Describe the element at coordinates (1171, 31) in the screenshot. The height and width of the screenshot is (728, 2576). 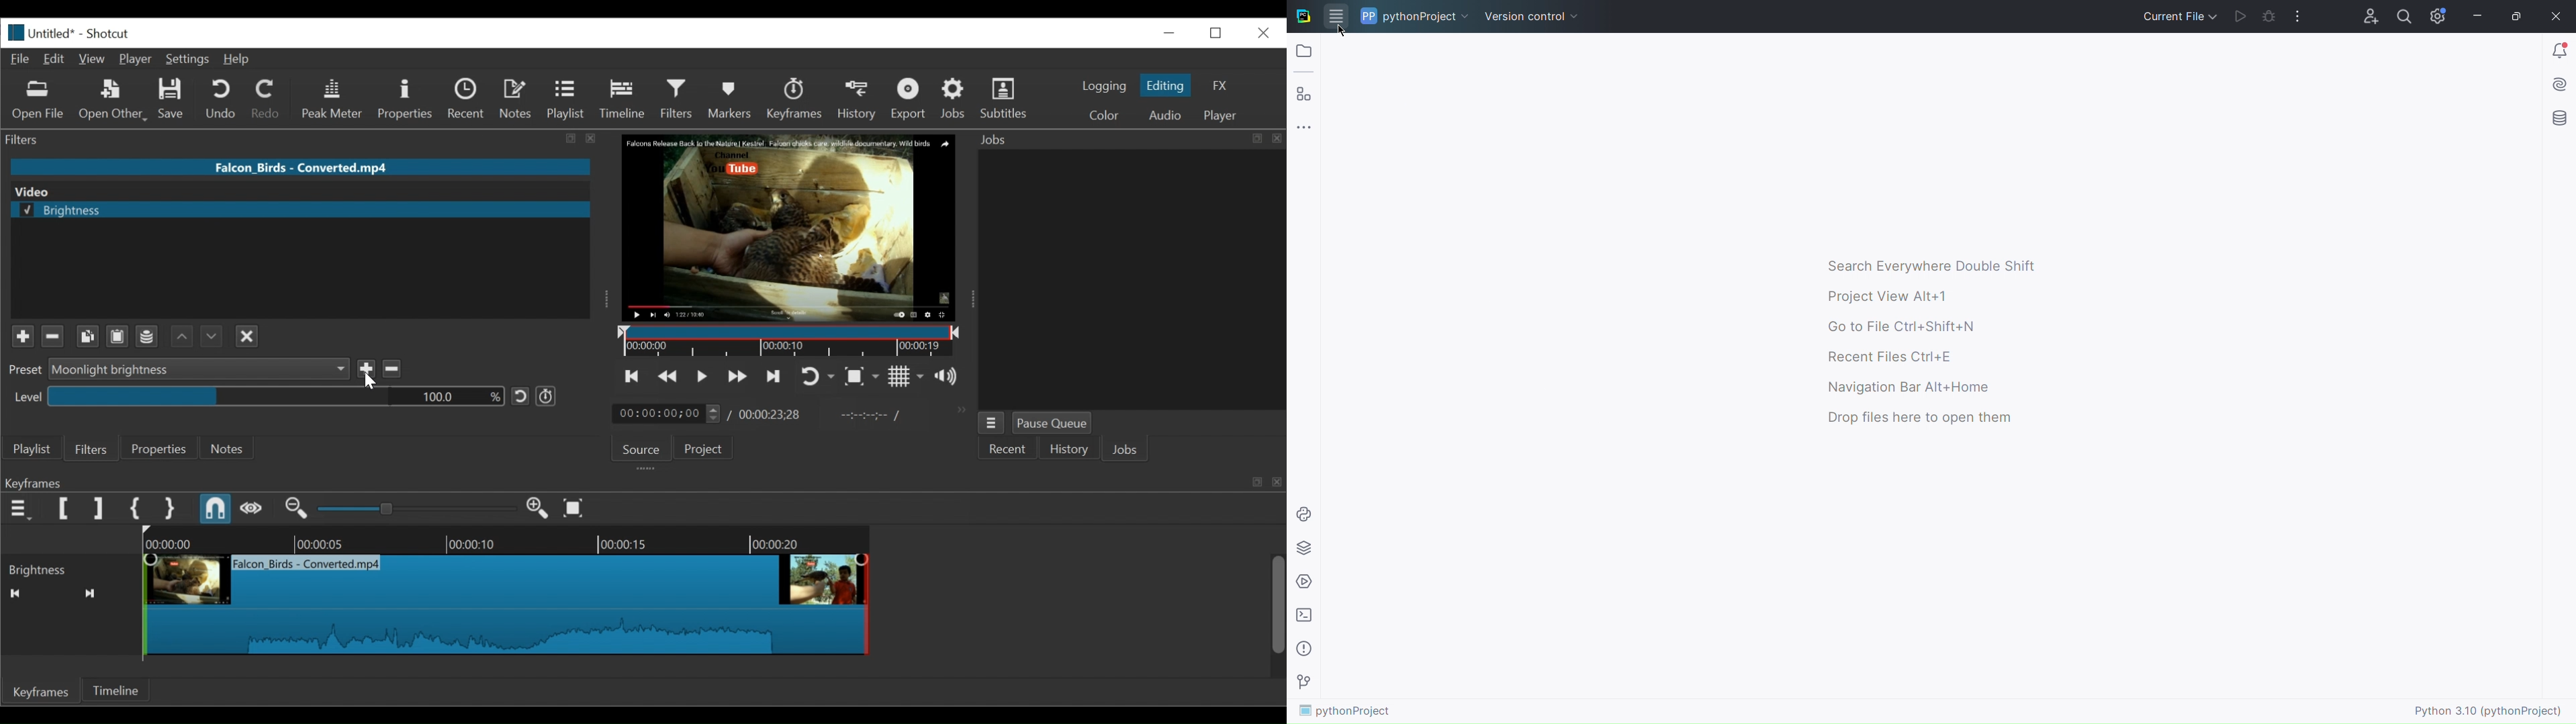
I see `Restore` at that location.